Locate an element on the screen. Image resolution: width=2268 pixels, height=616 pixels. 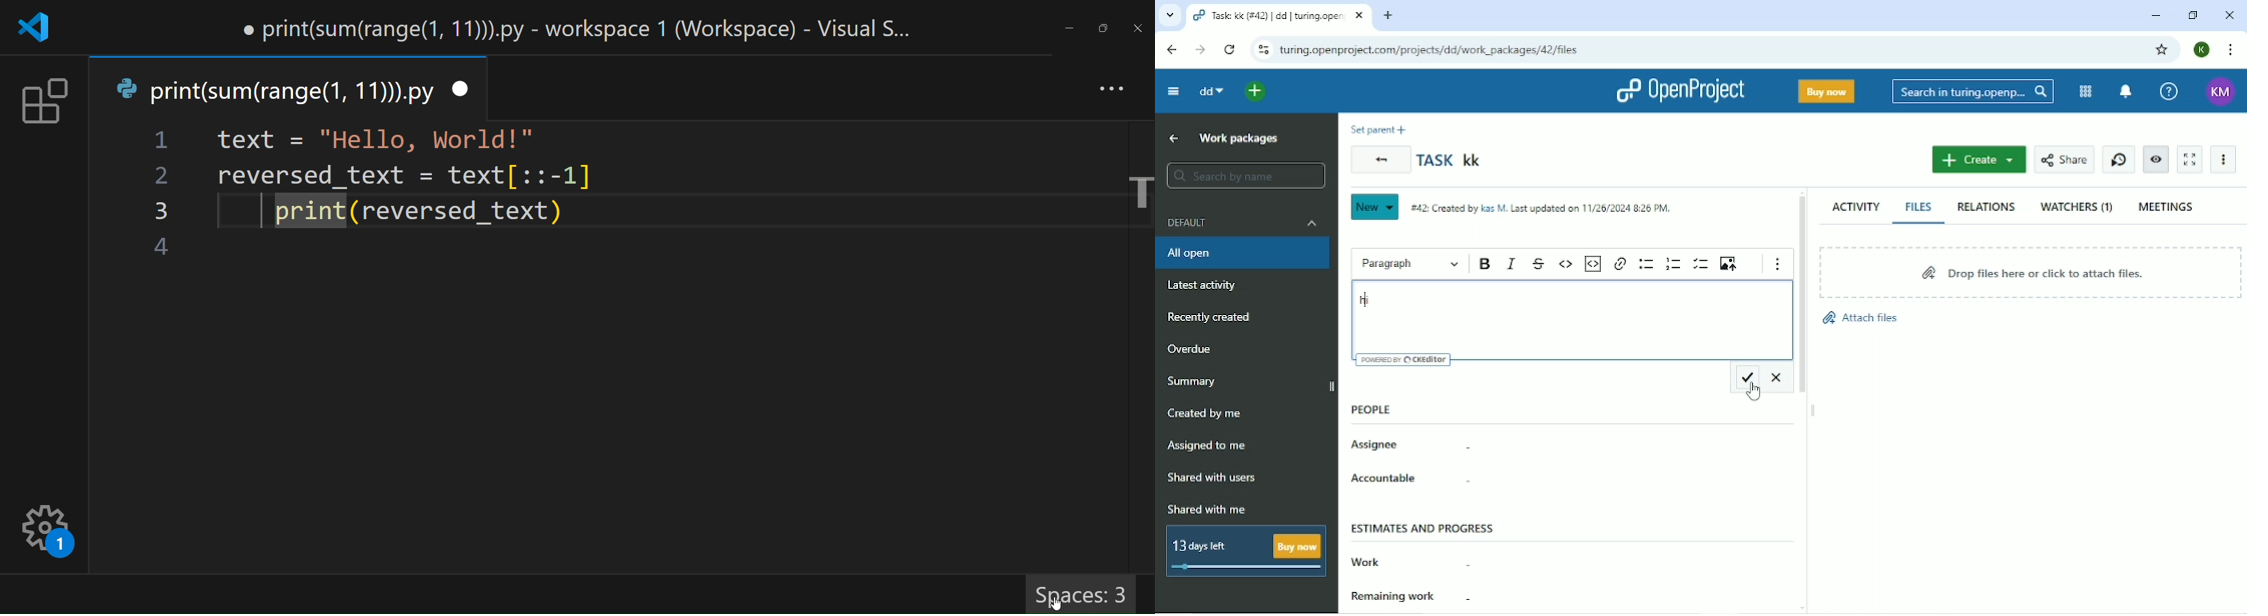
Open quick add menu is located at coordinates (1256, 92).